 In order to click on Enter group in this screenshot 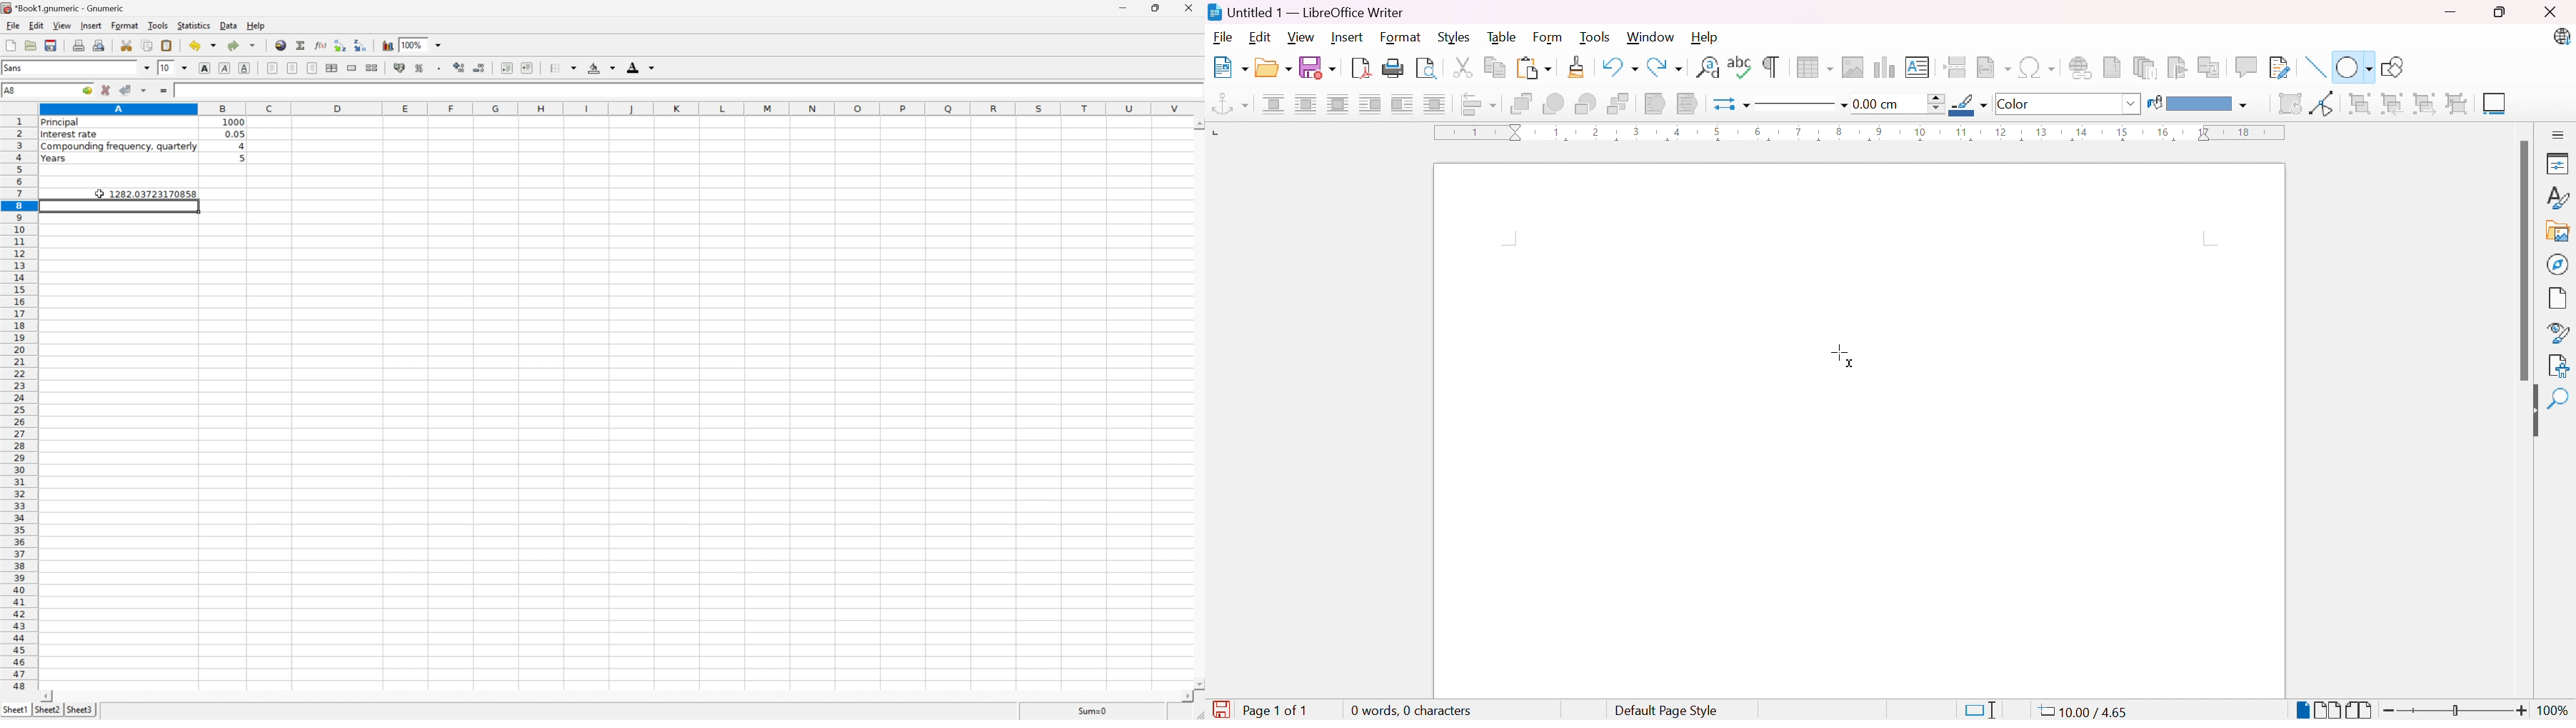, I will do `click(2392, 105)`.